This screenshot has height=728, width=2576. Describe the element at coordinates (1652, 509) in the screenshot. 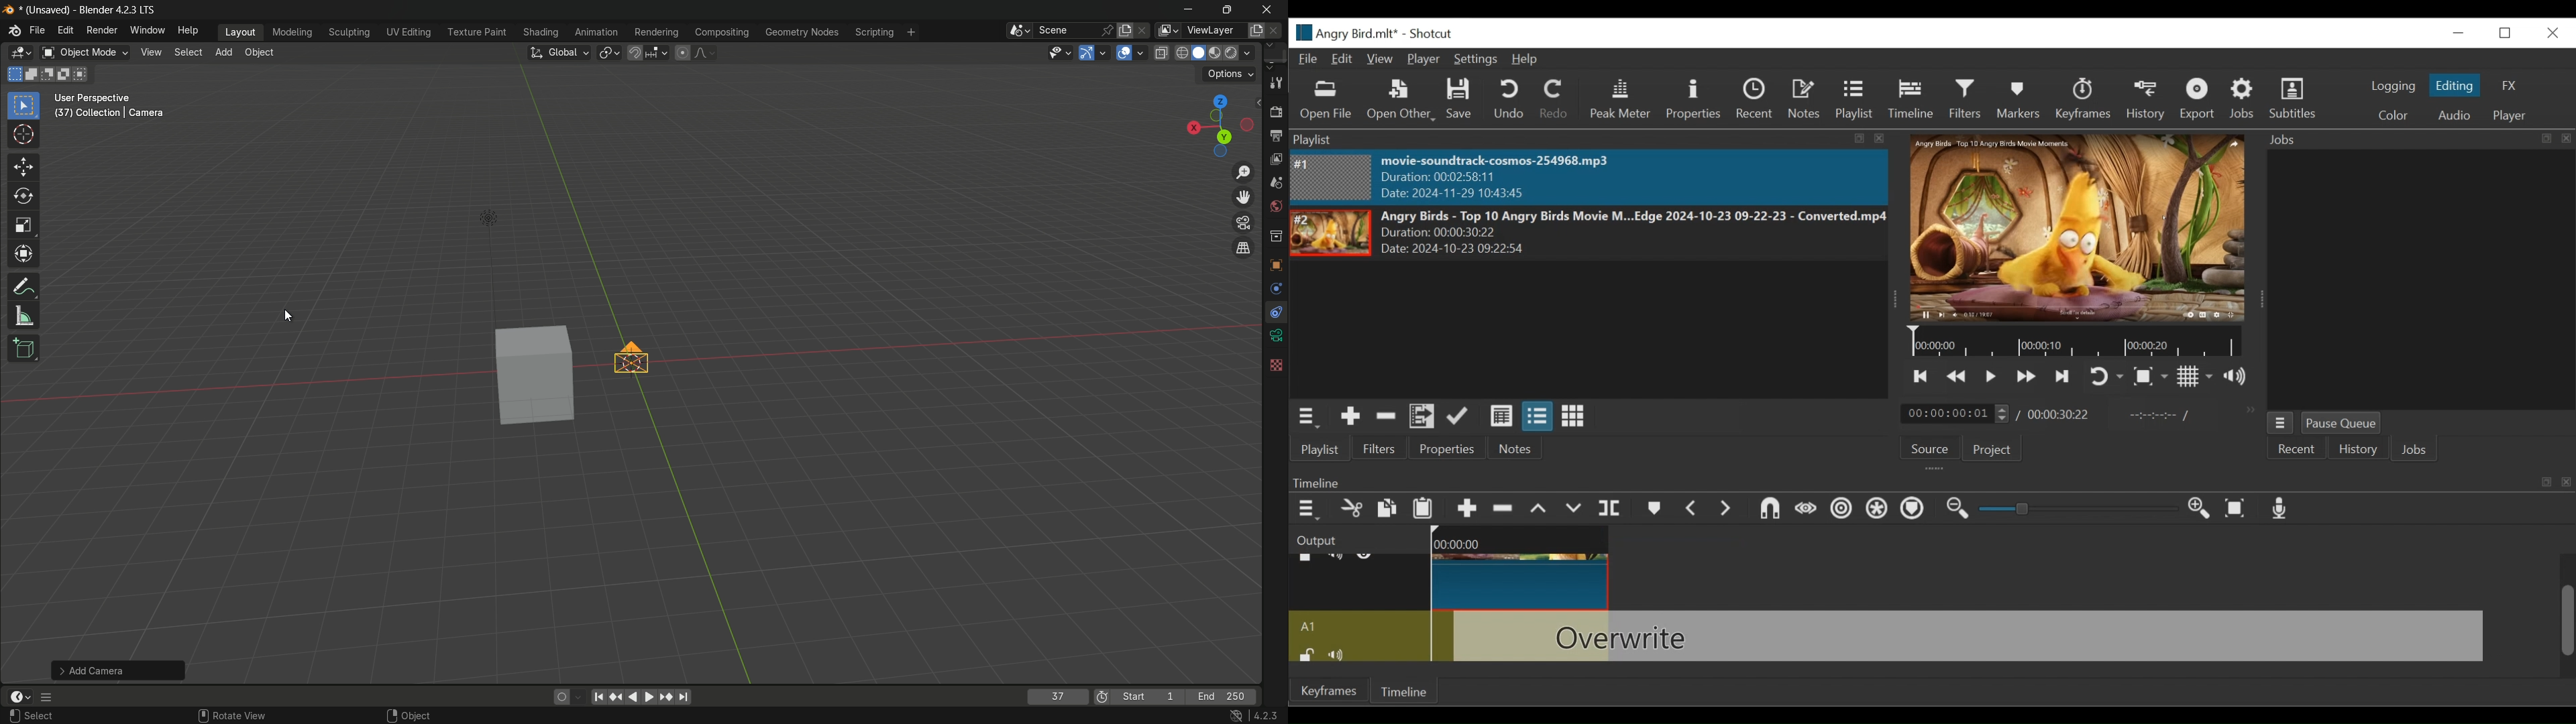

I see `Markers` at that location.